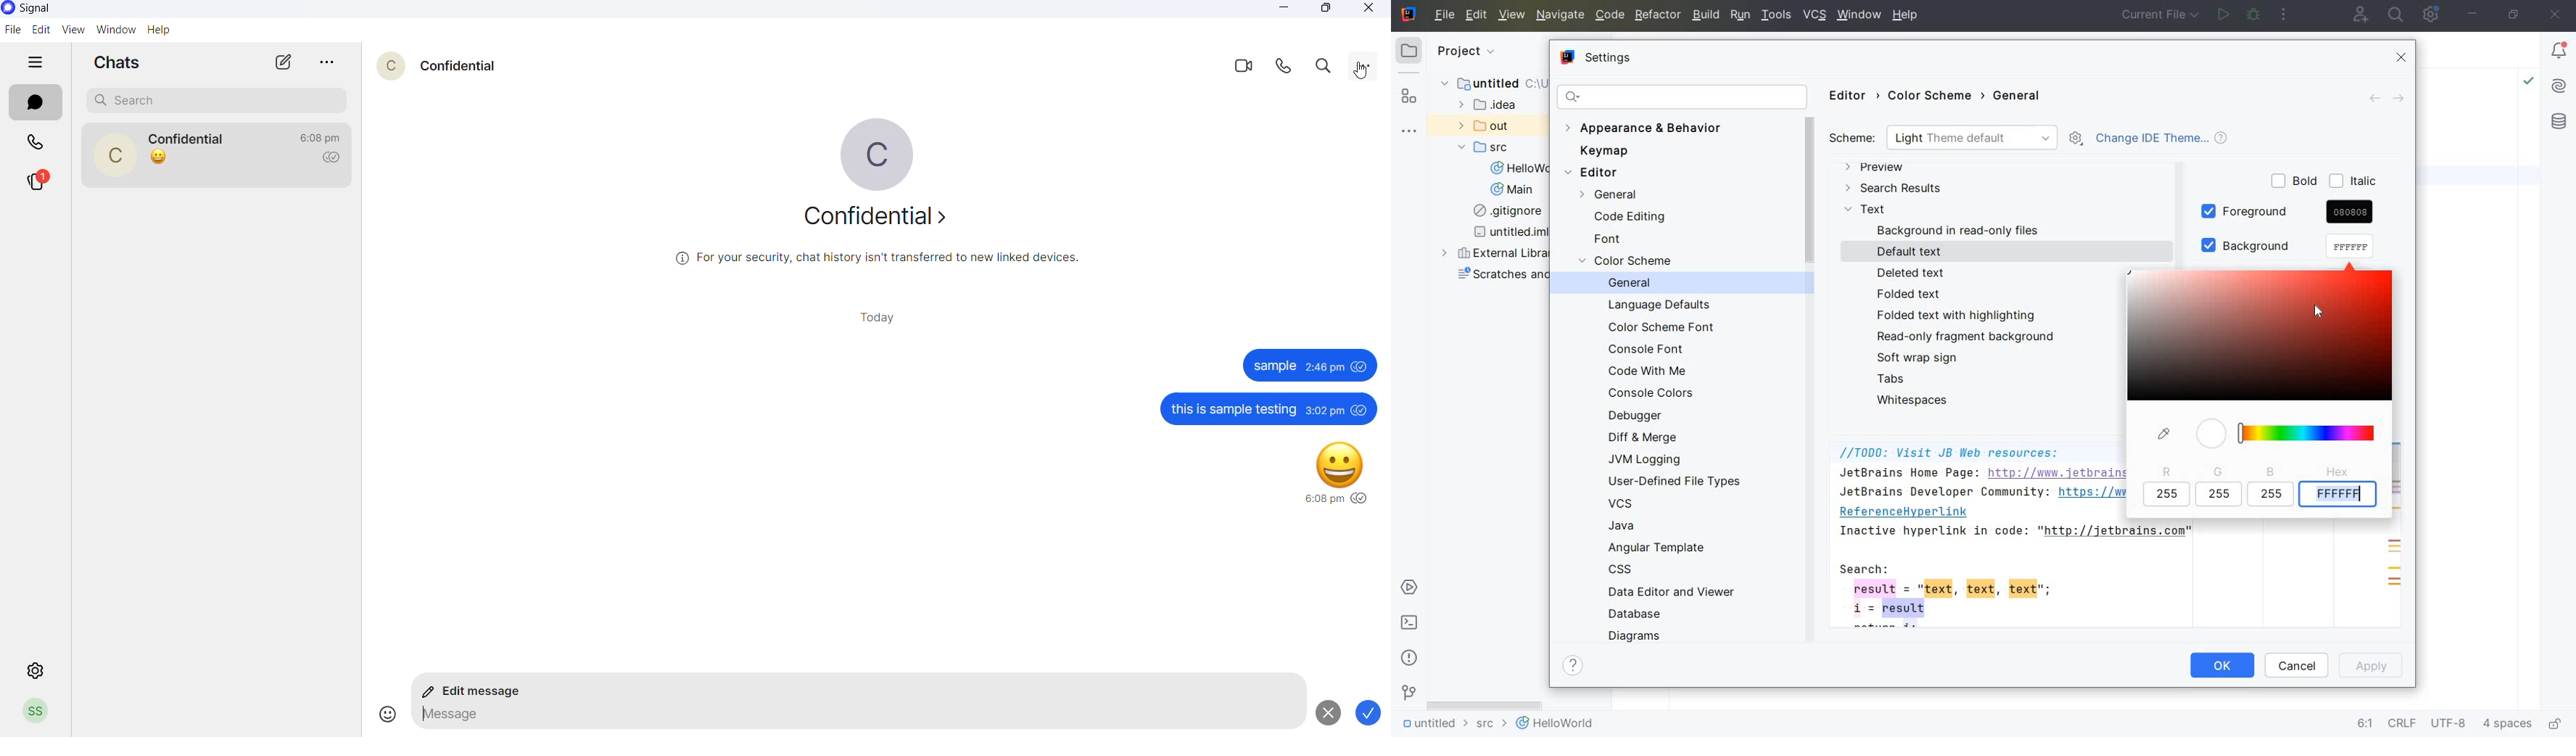 Image resolution: width=2576 pixels, height=756 pixels. What do you see at coordinates (2370, 98) in the screenshot?
I see `BACK` at bounding box center [2370, 98].